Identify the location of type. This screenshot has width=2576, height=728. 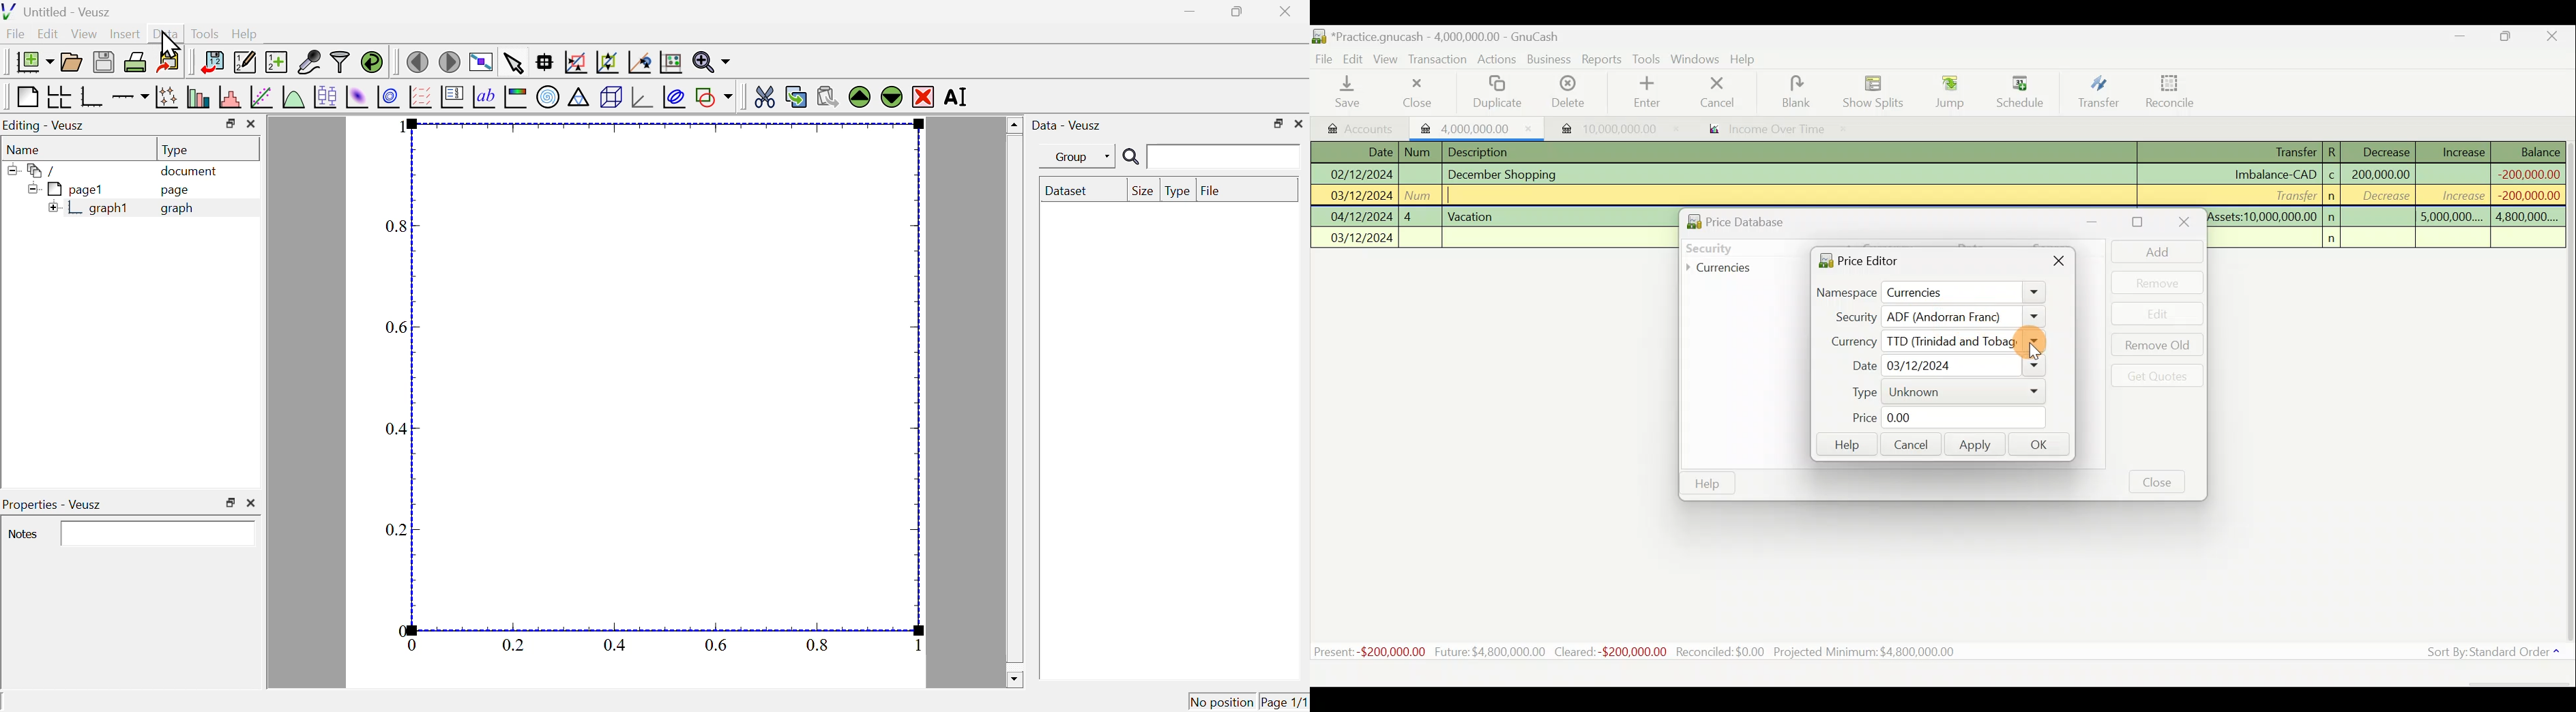
(177, 149).